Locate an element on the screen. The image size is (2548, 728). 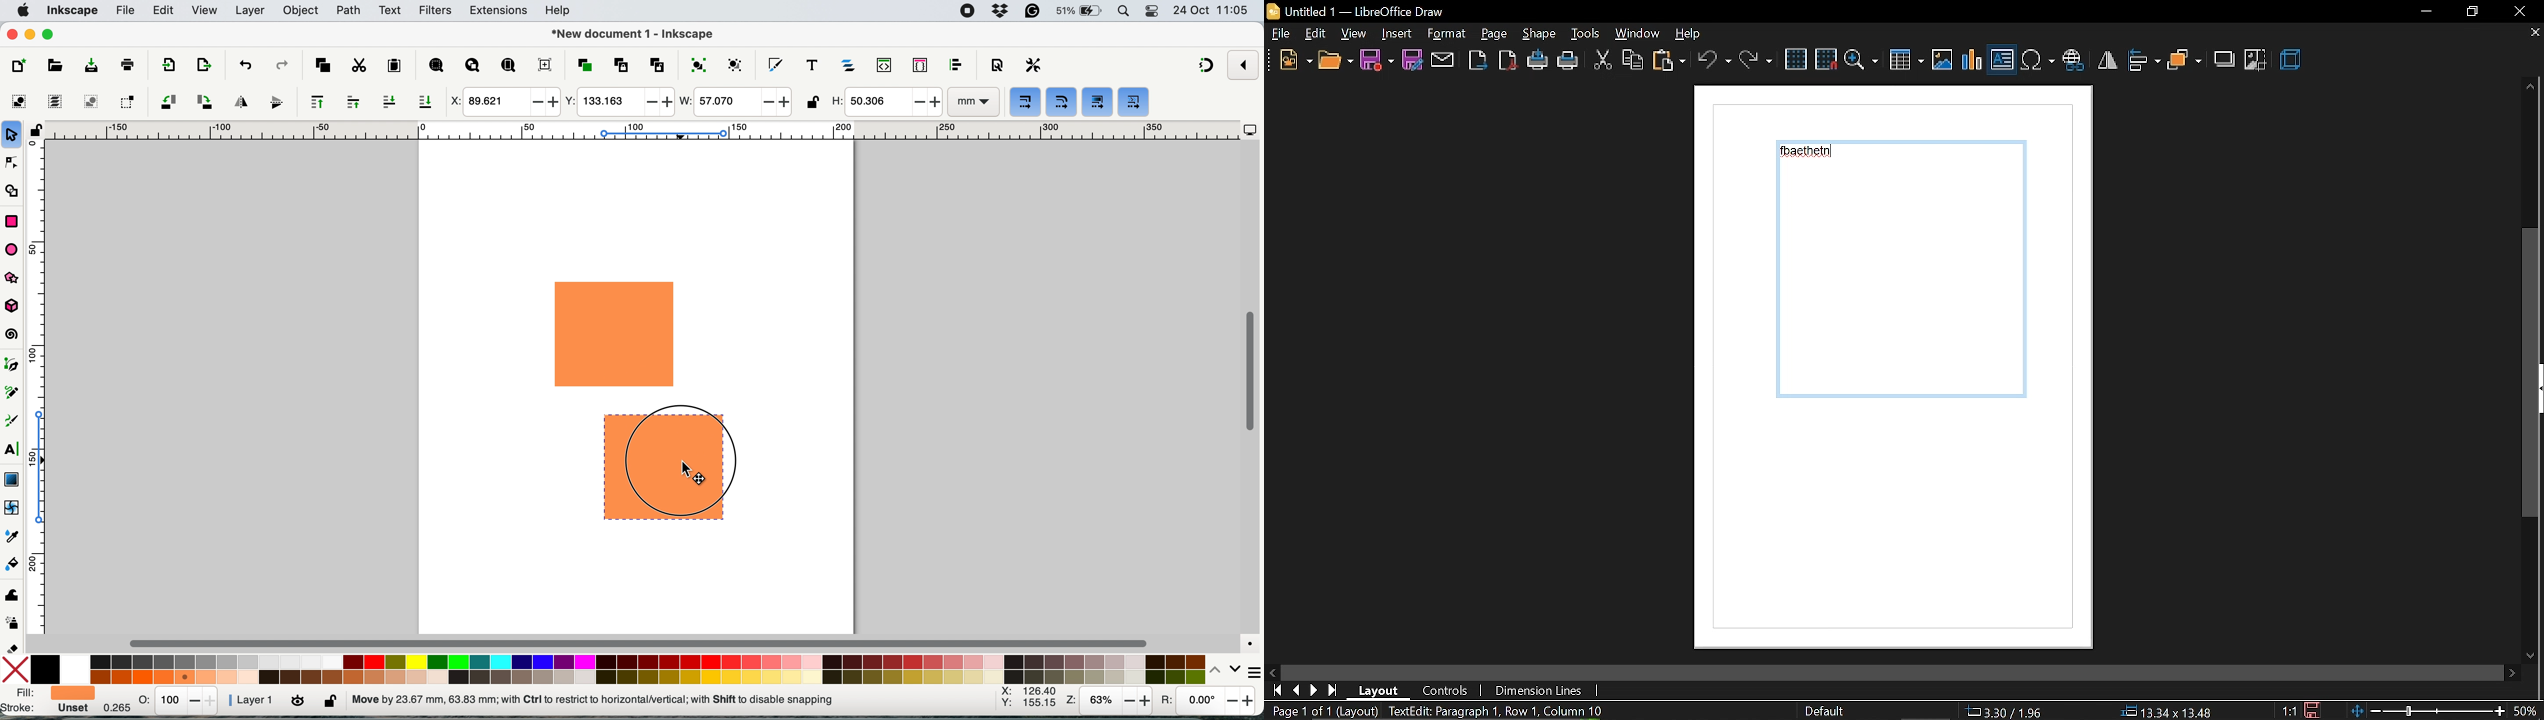
selectors and css is located at coordinates (921, 64).